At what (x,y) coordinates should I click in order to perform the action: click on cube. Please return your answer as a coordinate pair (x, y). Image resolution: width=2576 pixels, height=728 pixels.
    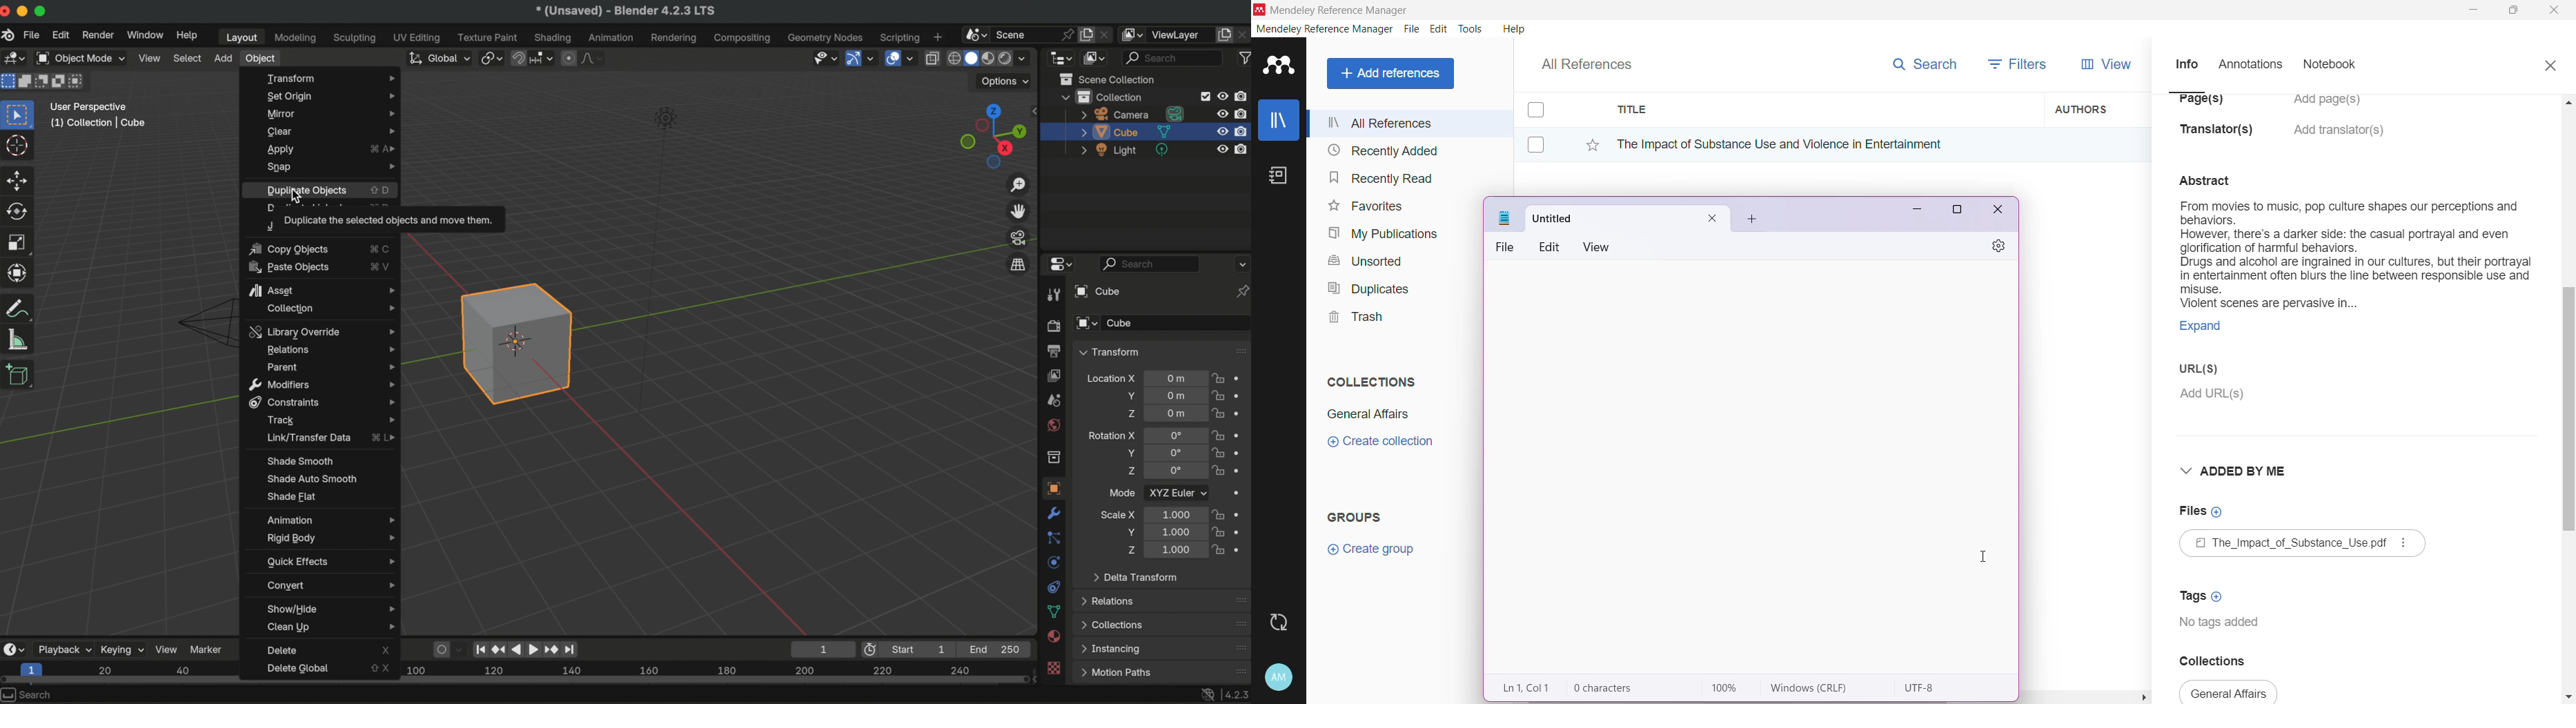
    Looking at the image, I should click on (1126, 132).